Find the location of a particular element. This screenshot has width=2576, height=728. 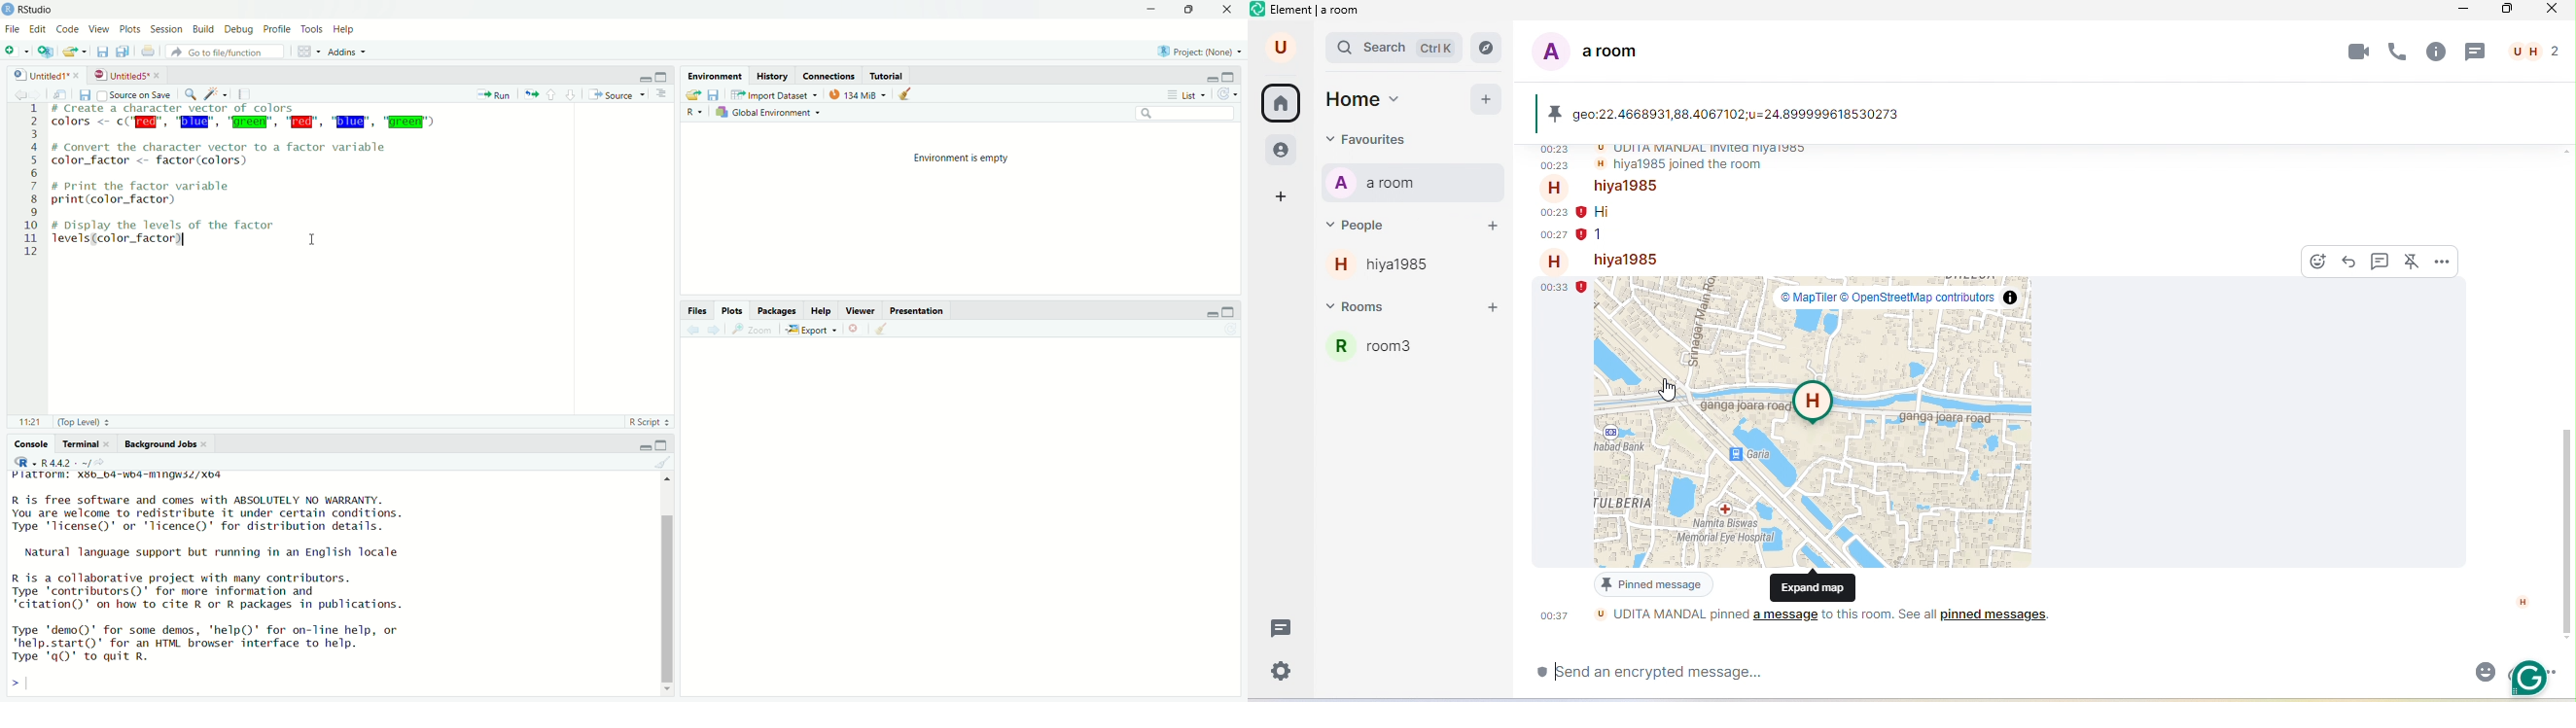

Tutorial is located at coordinates (887, 76).